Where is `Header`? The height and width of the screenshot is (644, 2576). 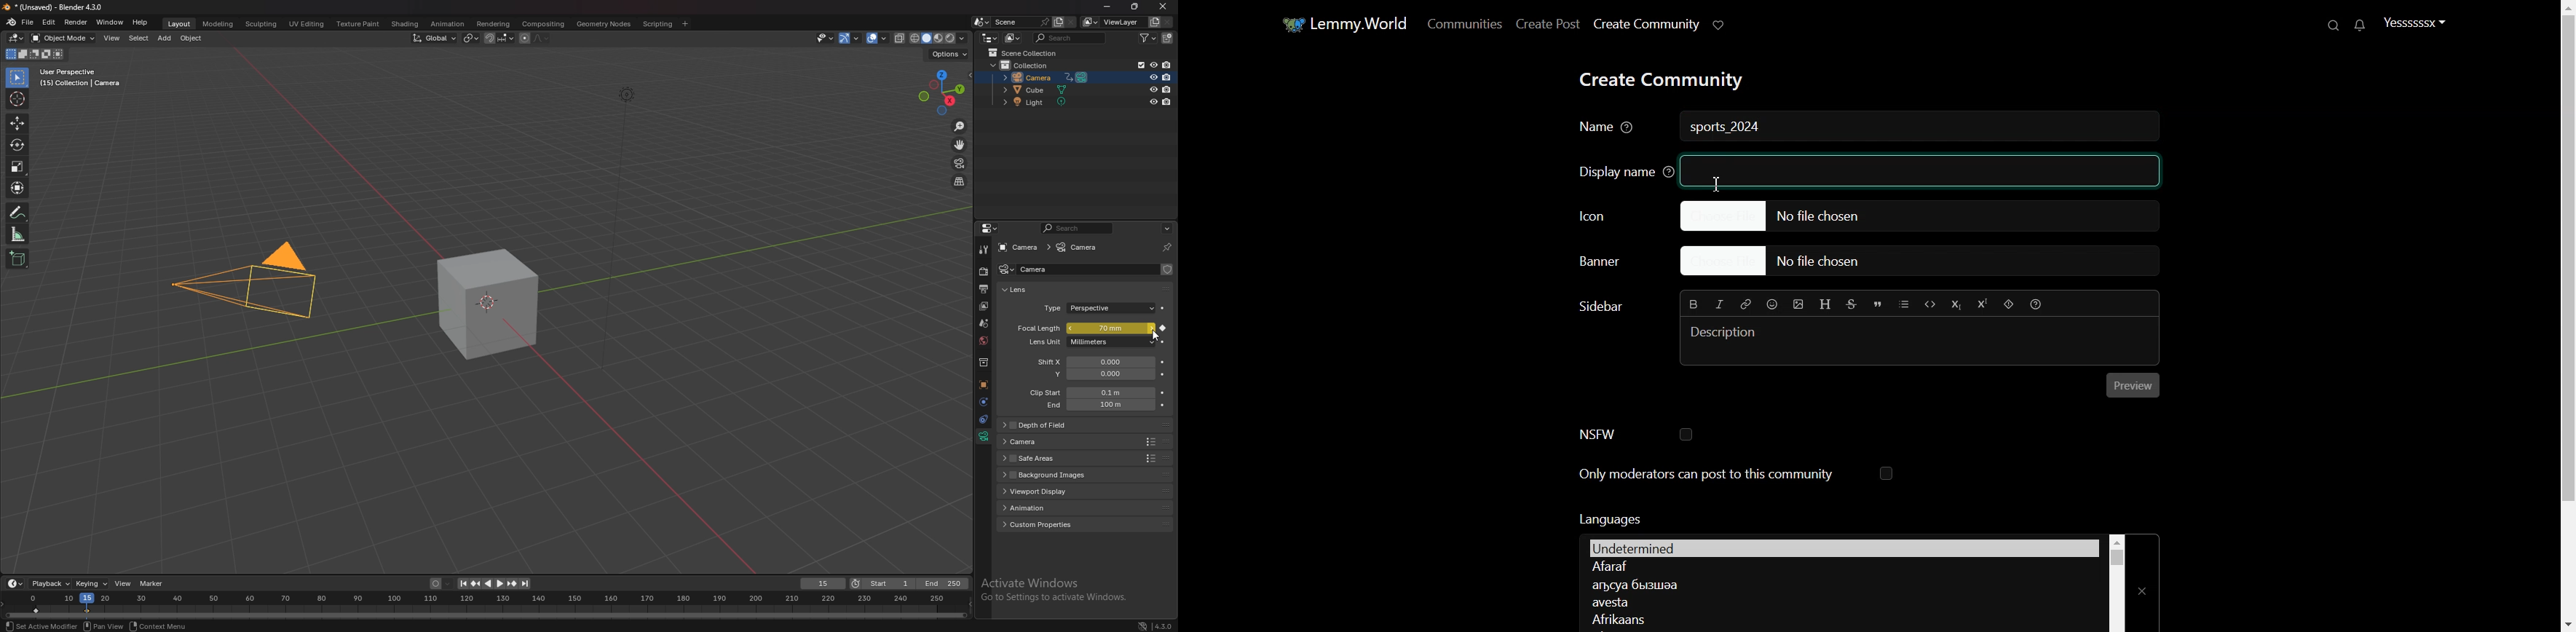 Header is located at coordinates (1826, 305).